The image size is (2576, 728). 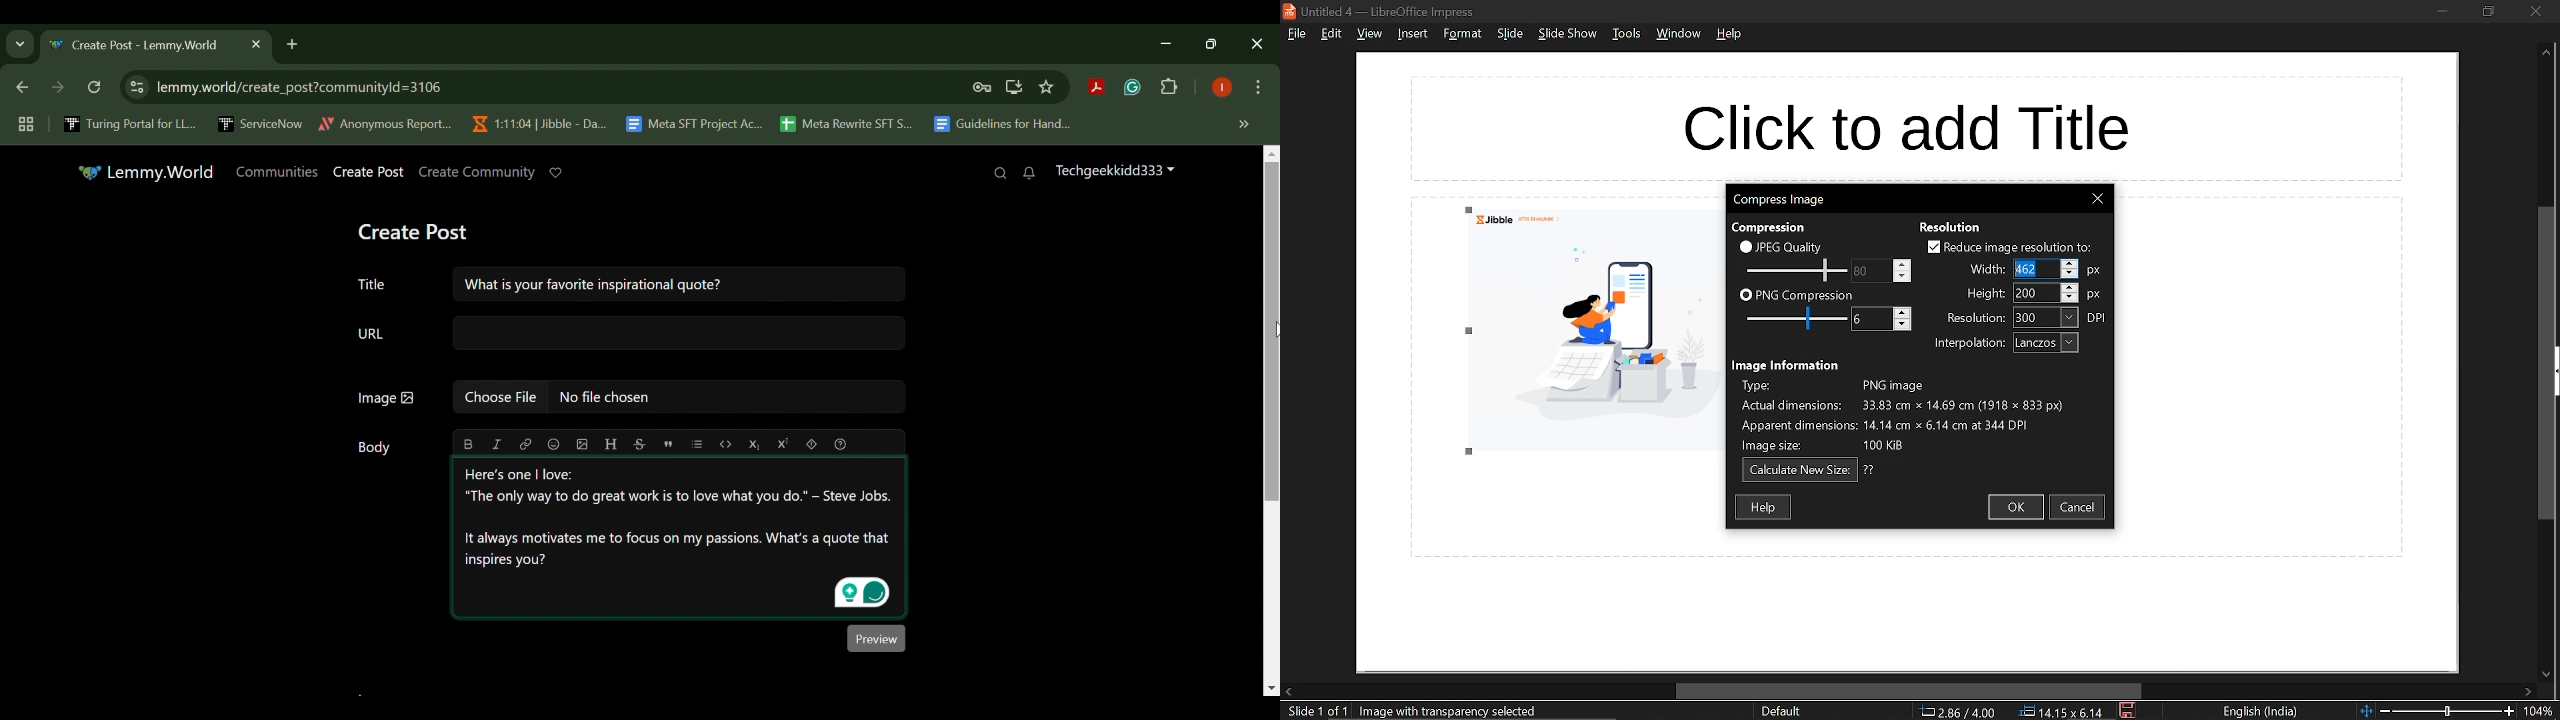 What do you see at coordinates (58, 90) in the screenshot?
I see `Next Webpage` at bounding box center [58, 90].